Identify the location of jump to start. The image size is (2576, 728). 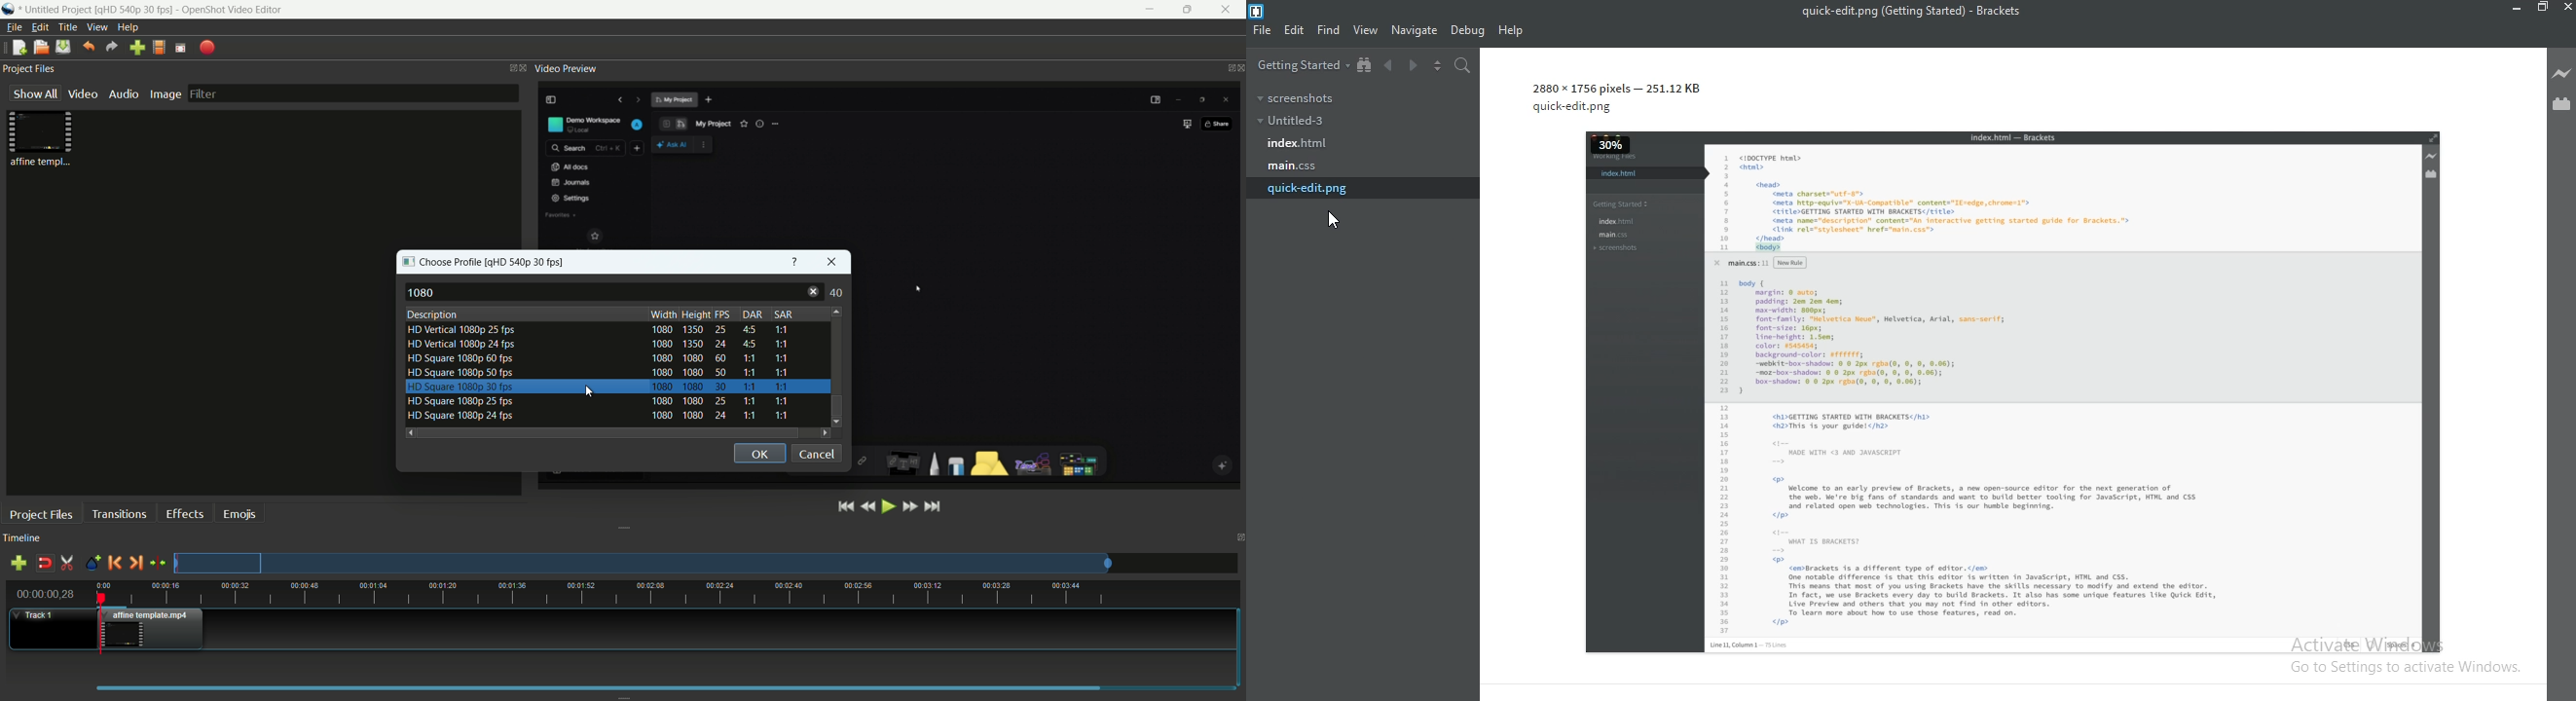
(847, 507).